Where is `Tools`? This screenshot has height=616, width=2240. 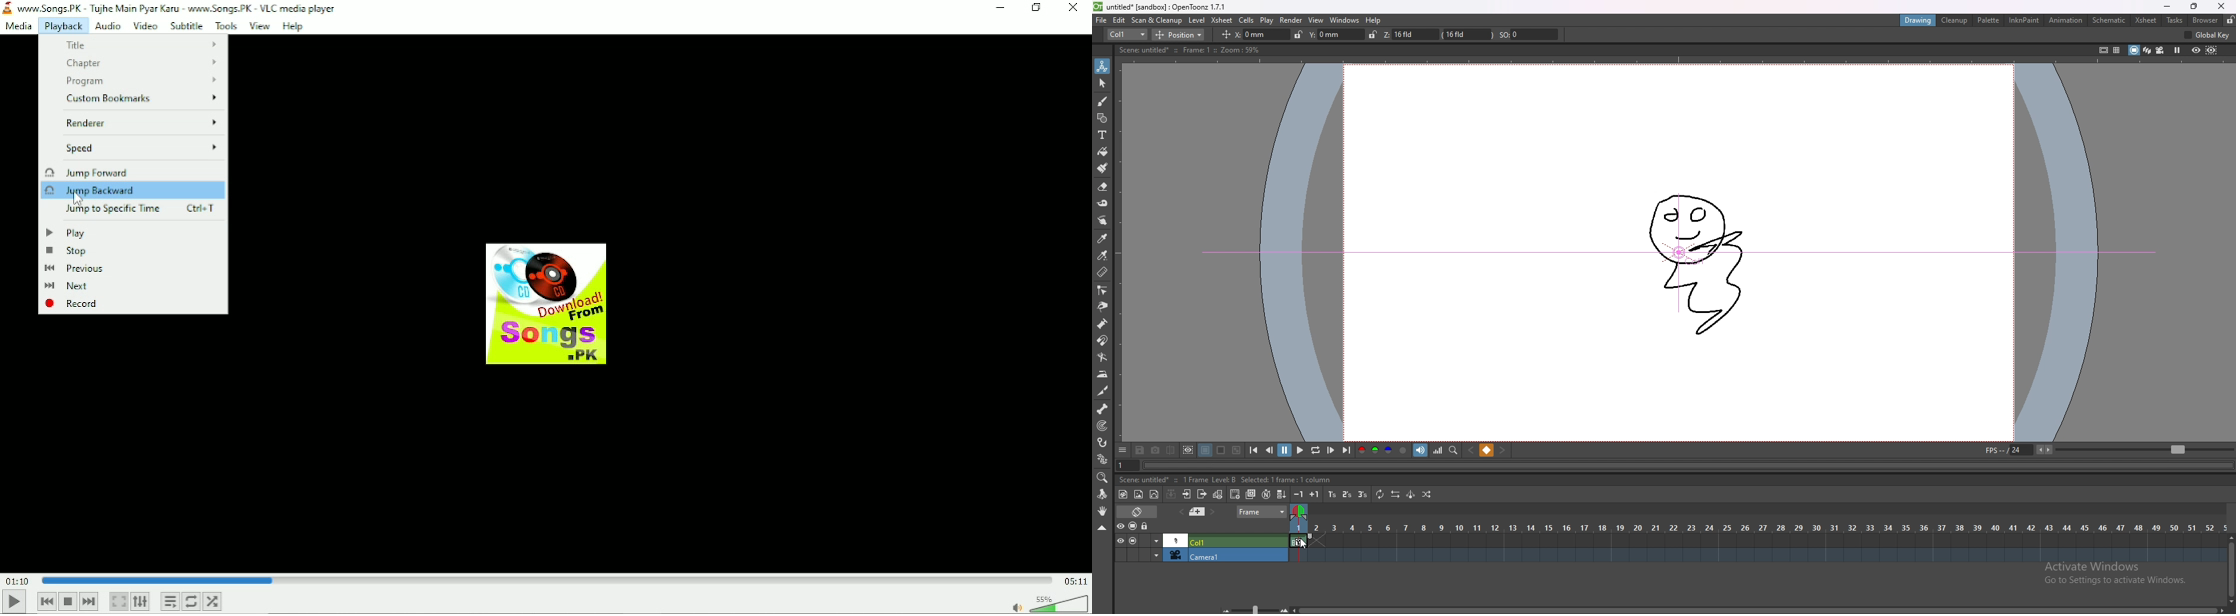
Tools is located at coordinates (226, 26).